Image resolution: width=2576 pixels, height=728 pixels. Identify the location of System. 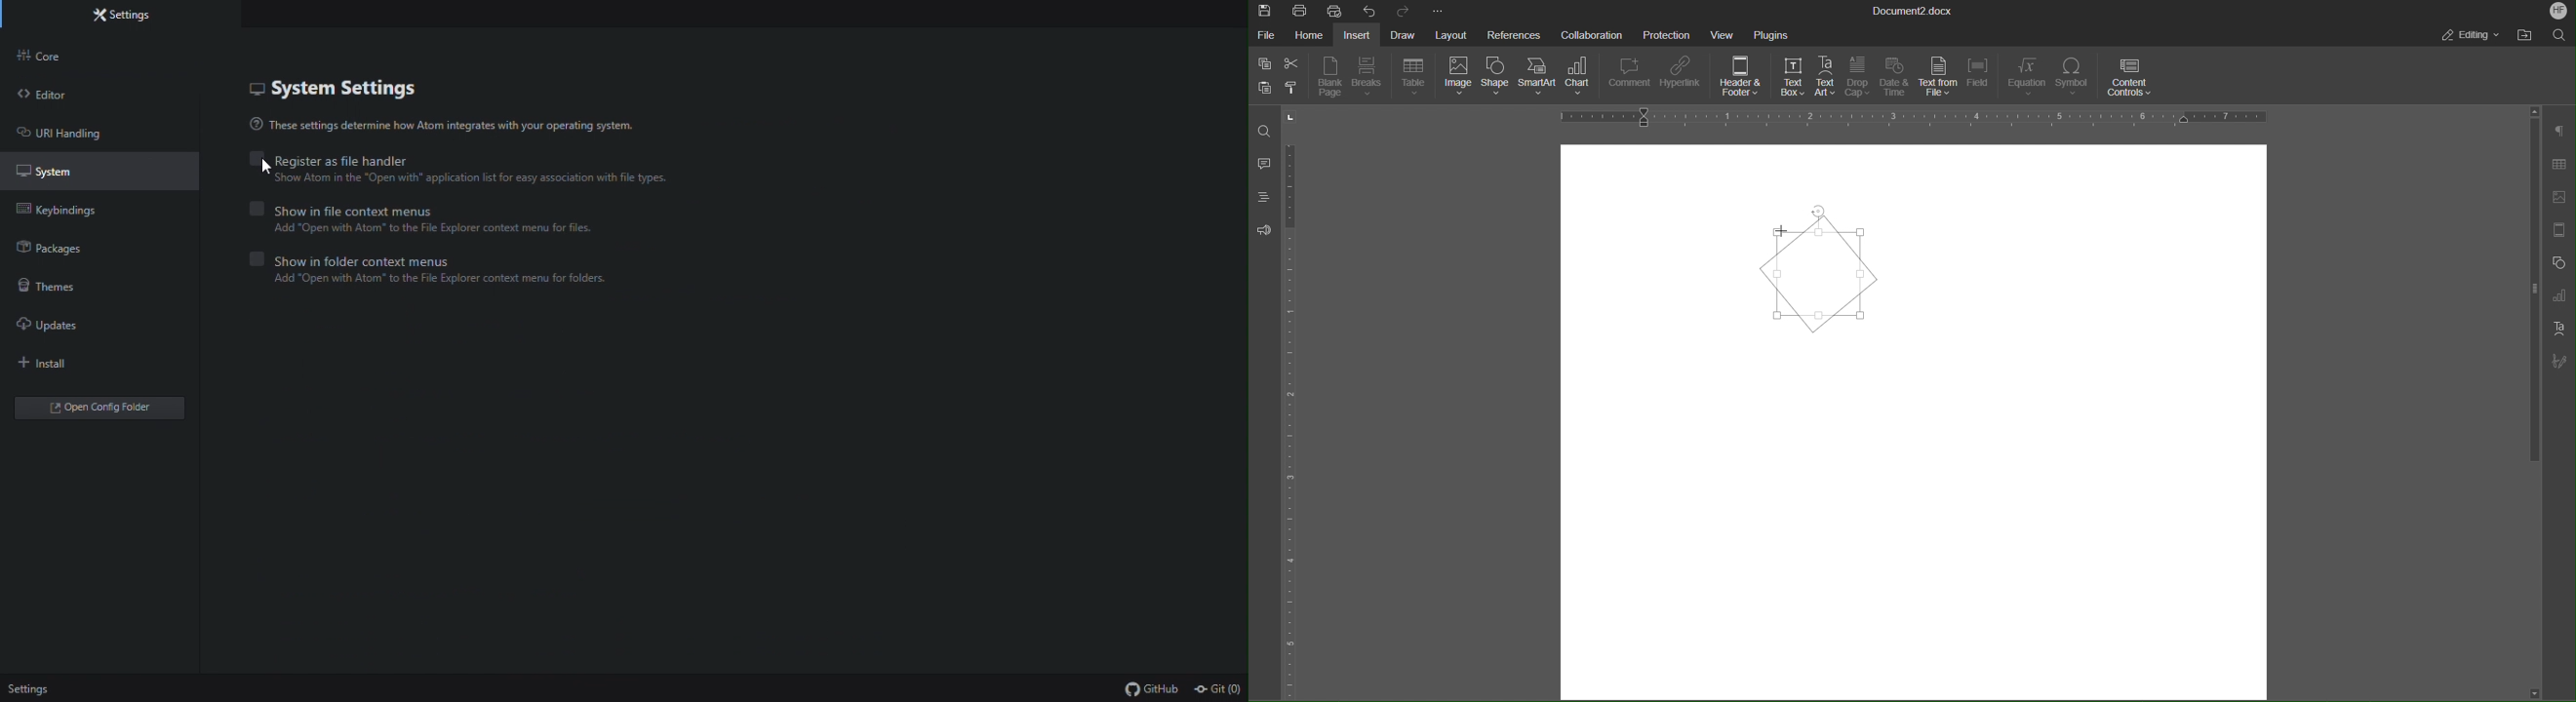
(69, 176).